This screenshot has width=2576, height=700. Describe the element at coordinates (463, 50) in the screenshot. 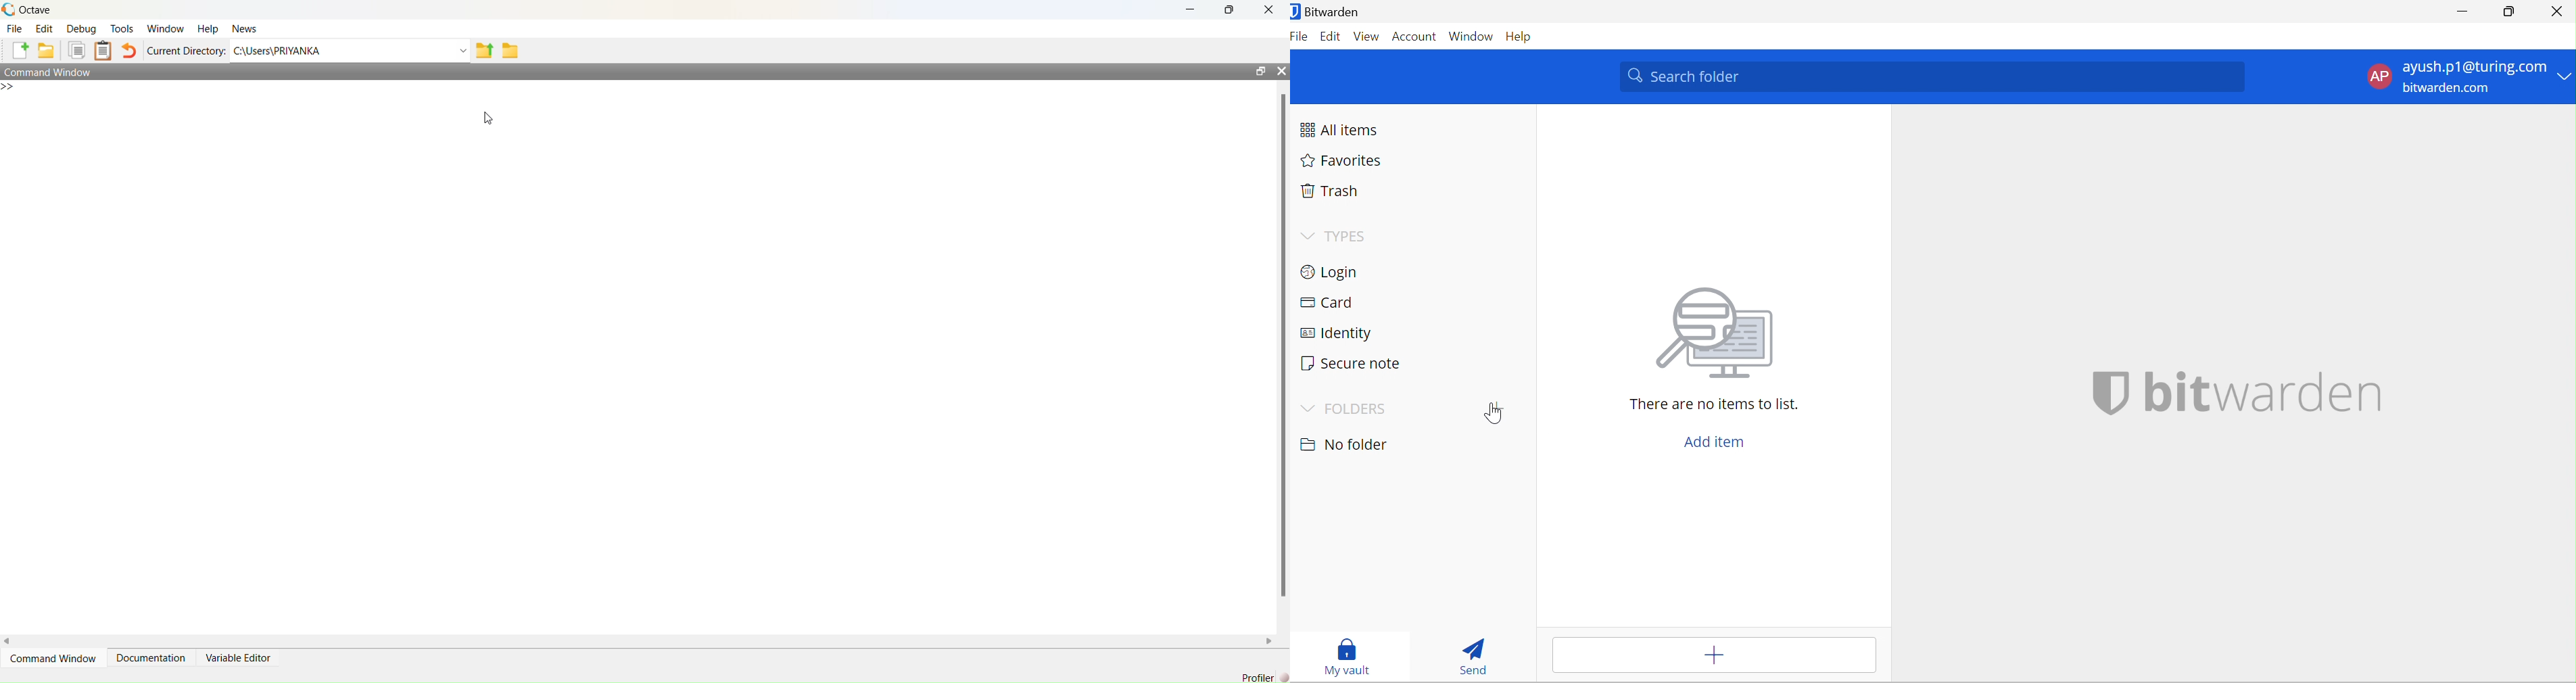

I see `Drop-down ` at that location.